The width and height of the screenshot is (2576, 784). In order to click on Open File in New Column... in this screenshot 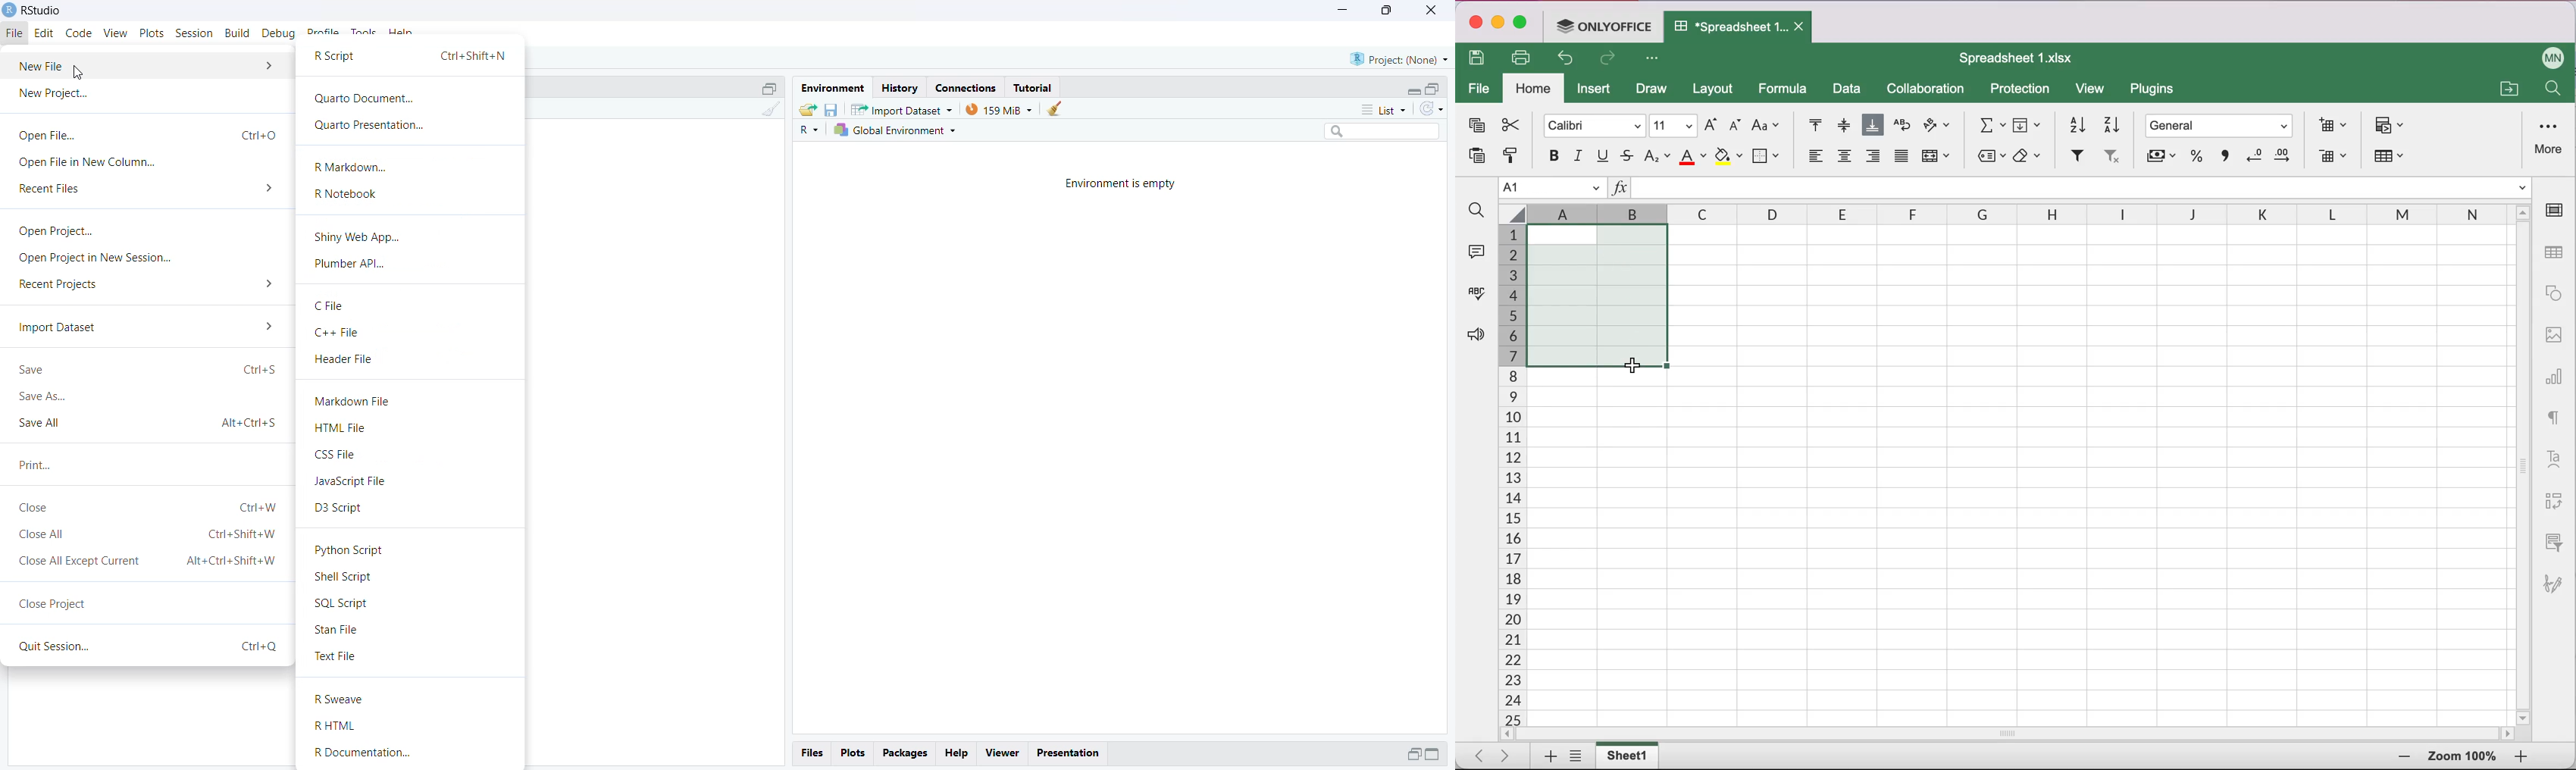, I will do `click(89, 164)`.